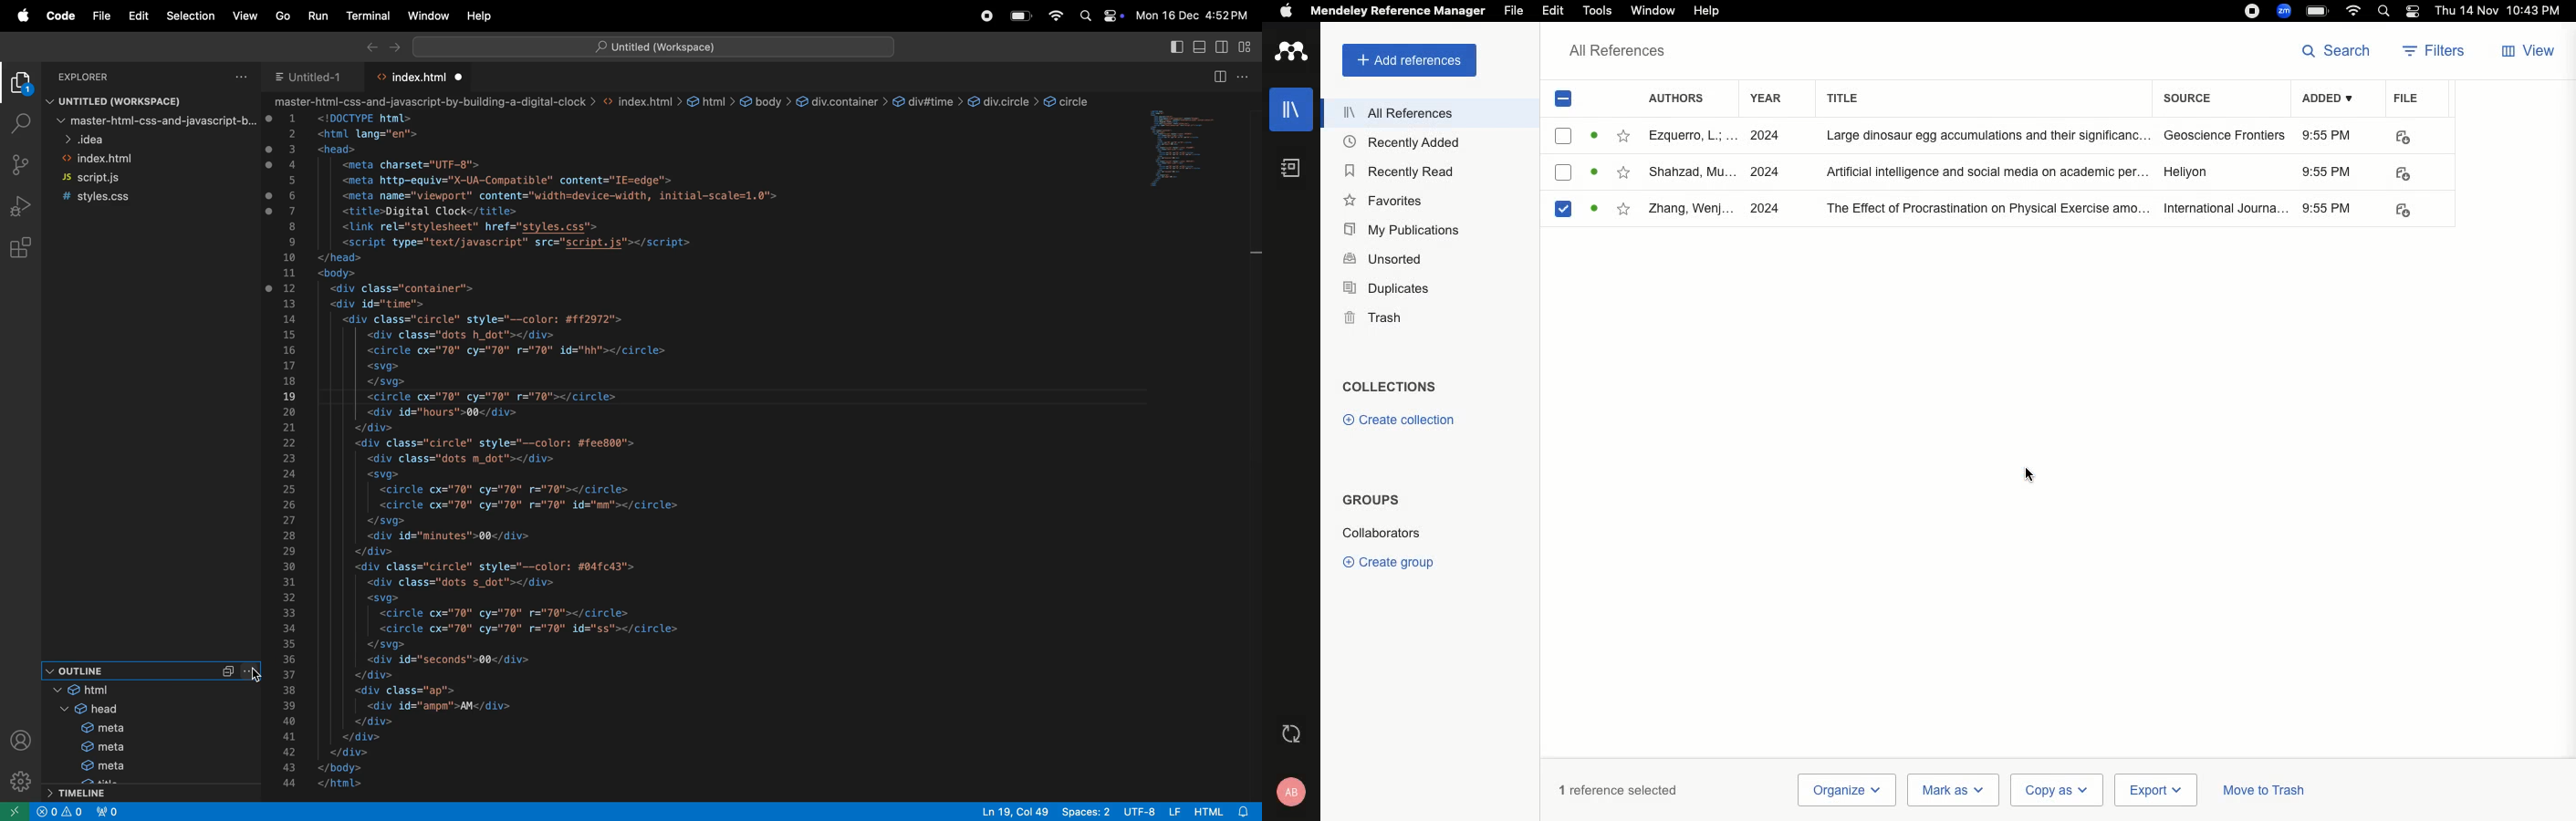  Describe the element at coordinates (1388, 290) in the screenshot. I see `Duplicates` at that location.